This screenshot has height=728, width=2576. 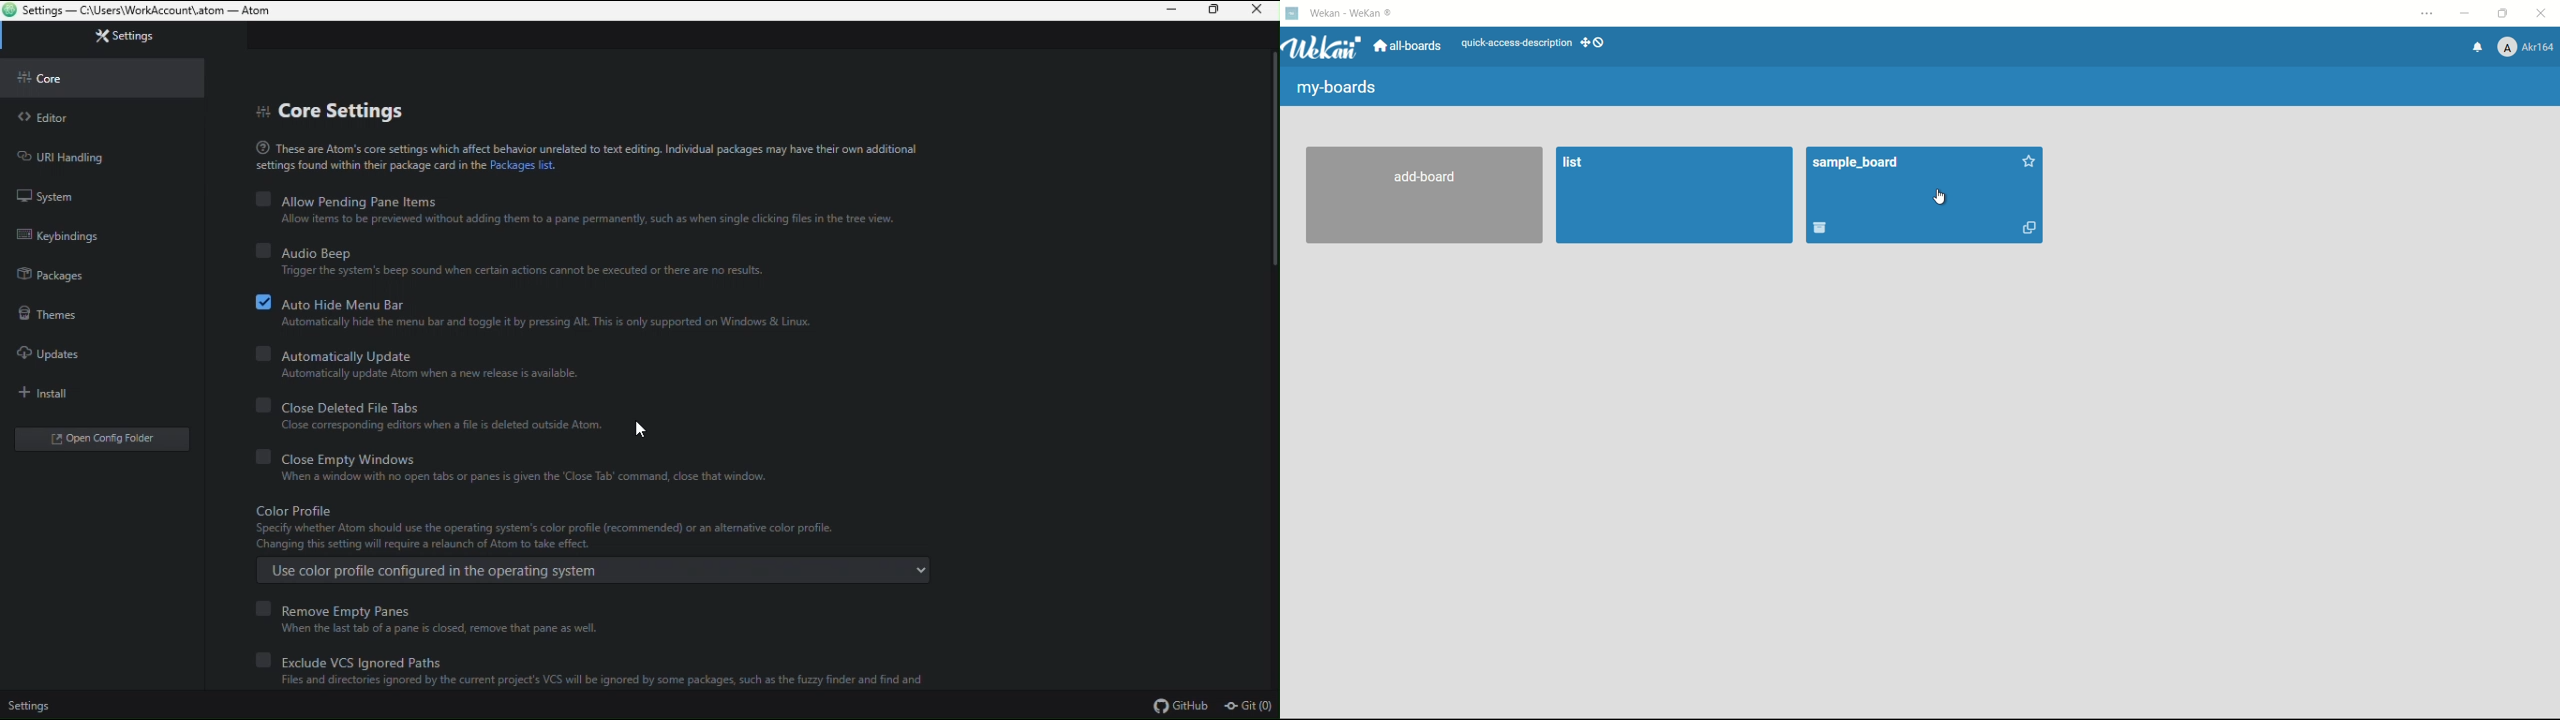 What do you see at coordinates (1517, 44) in the screenshot?
I see `quick-access-description` at bounding box center [1517, 44].